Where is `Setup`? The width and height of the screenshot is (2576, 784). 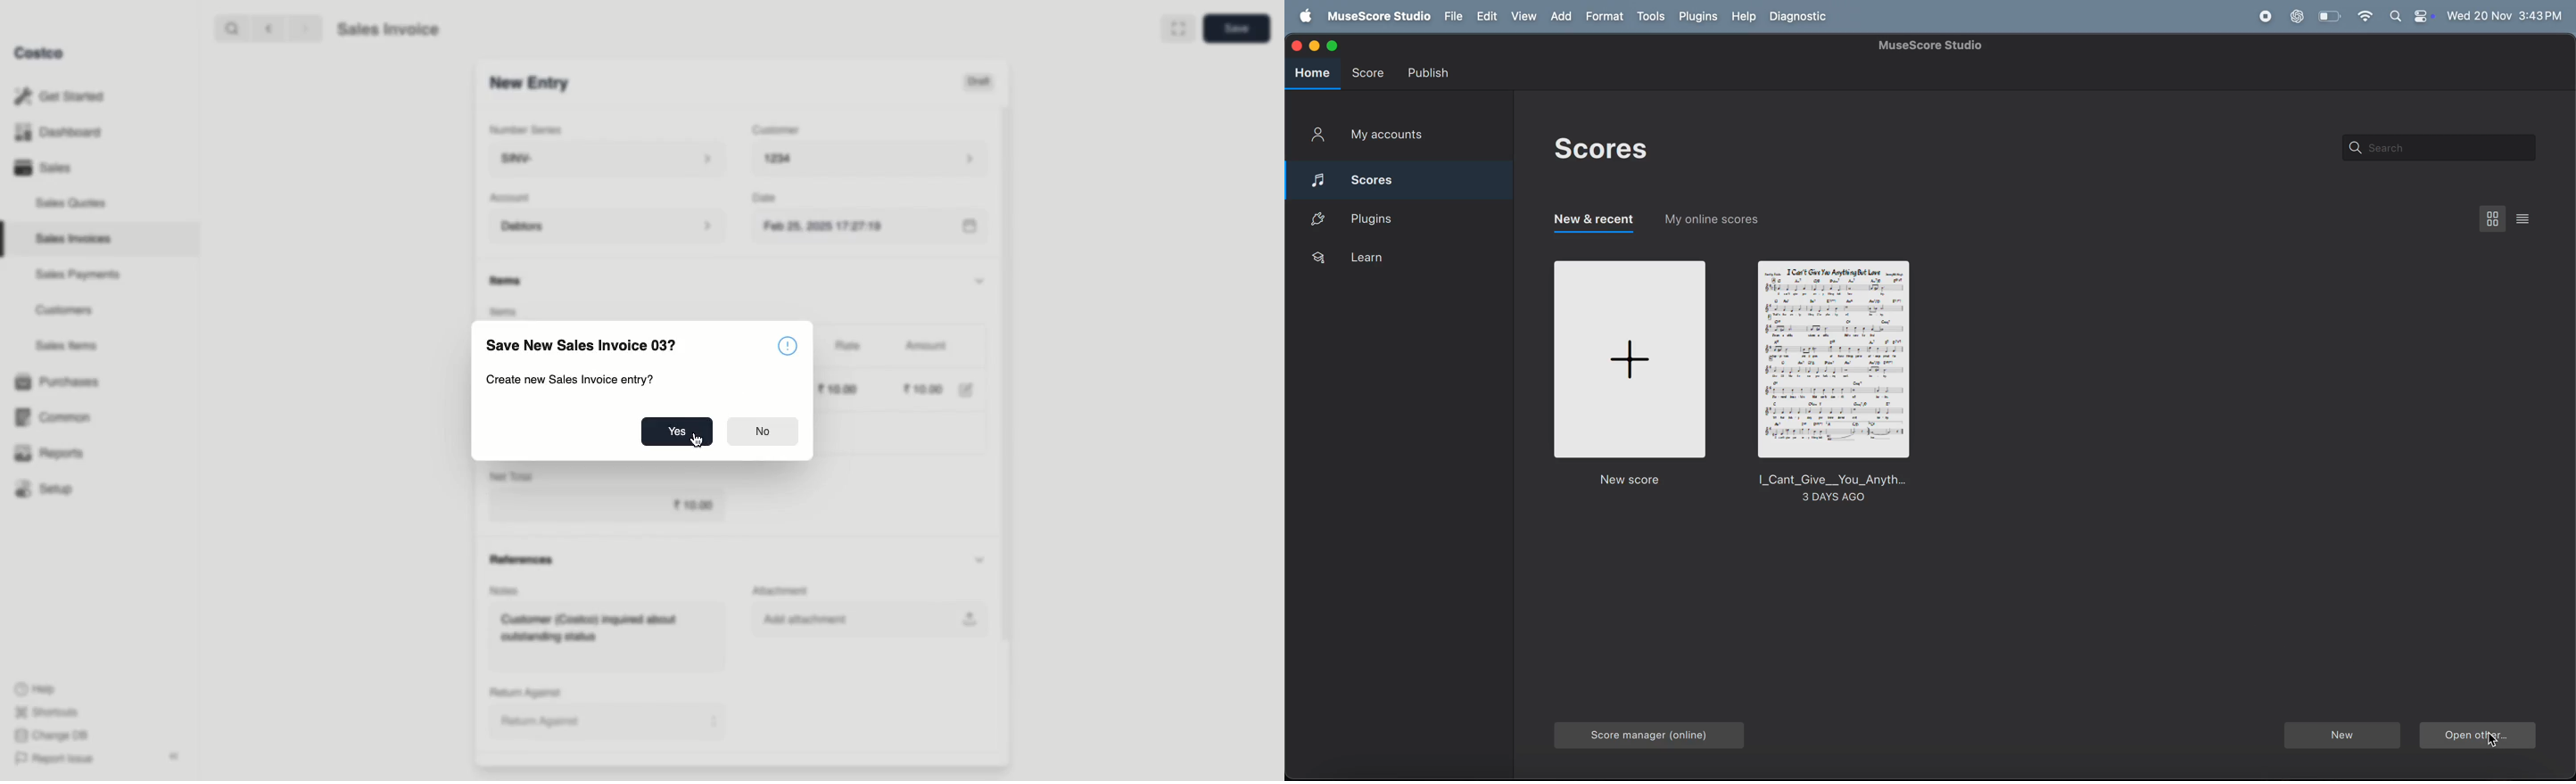 Setup is located at coordinates (45, 487).